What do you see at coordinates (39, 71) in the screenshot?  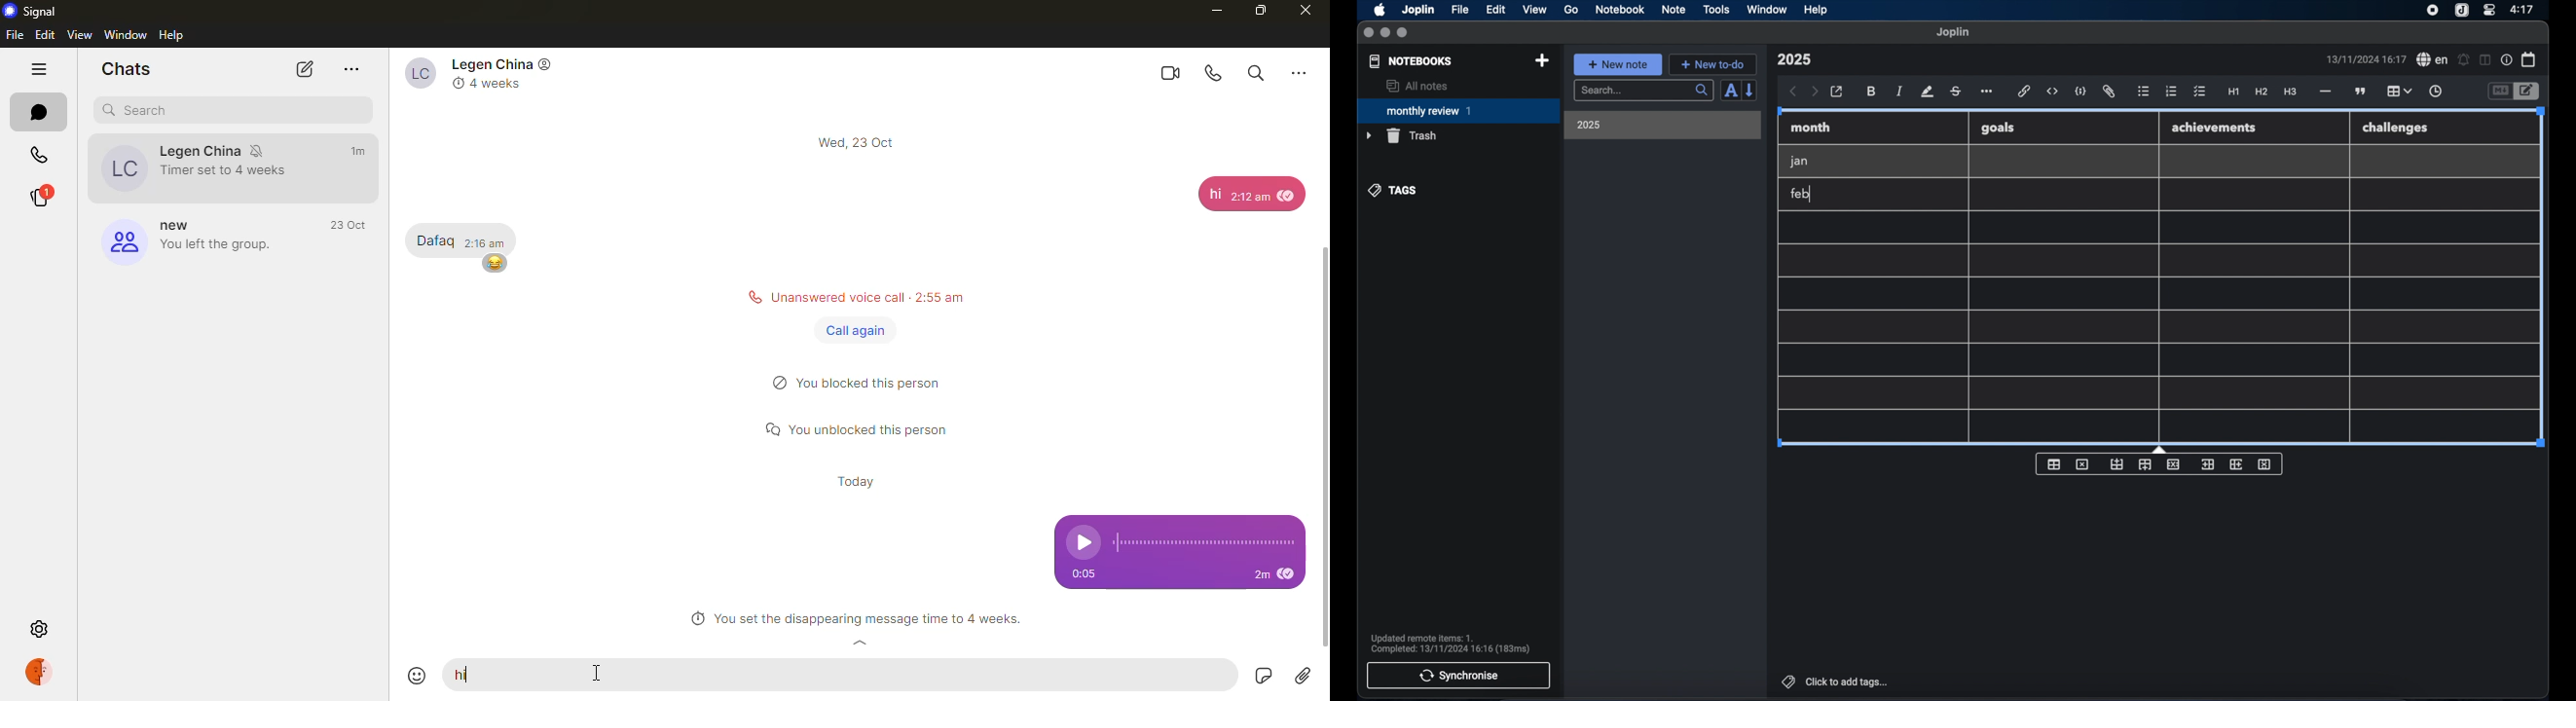 I see `hide tabs` at bounding box center [39, 71].